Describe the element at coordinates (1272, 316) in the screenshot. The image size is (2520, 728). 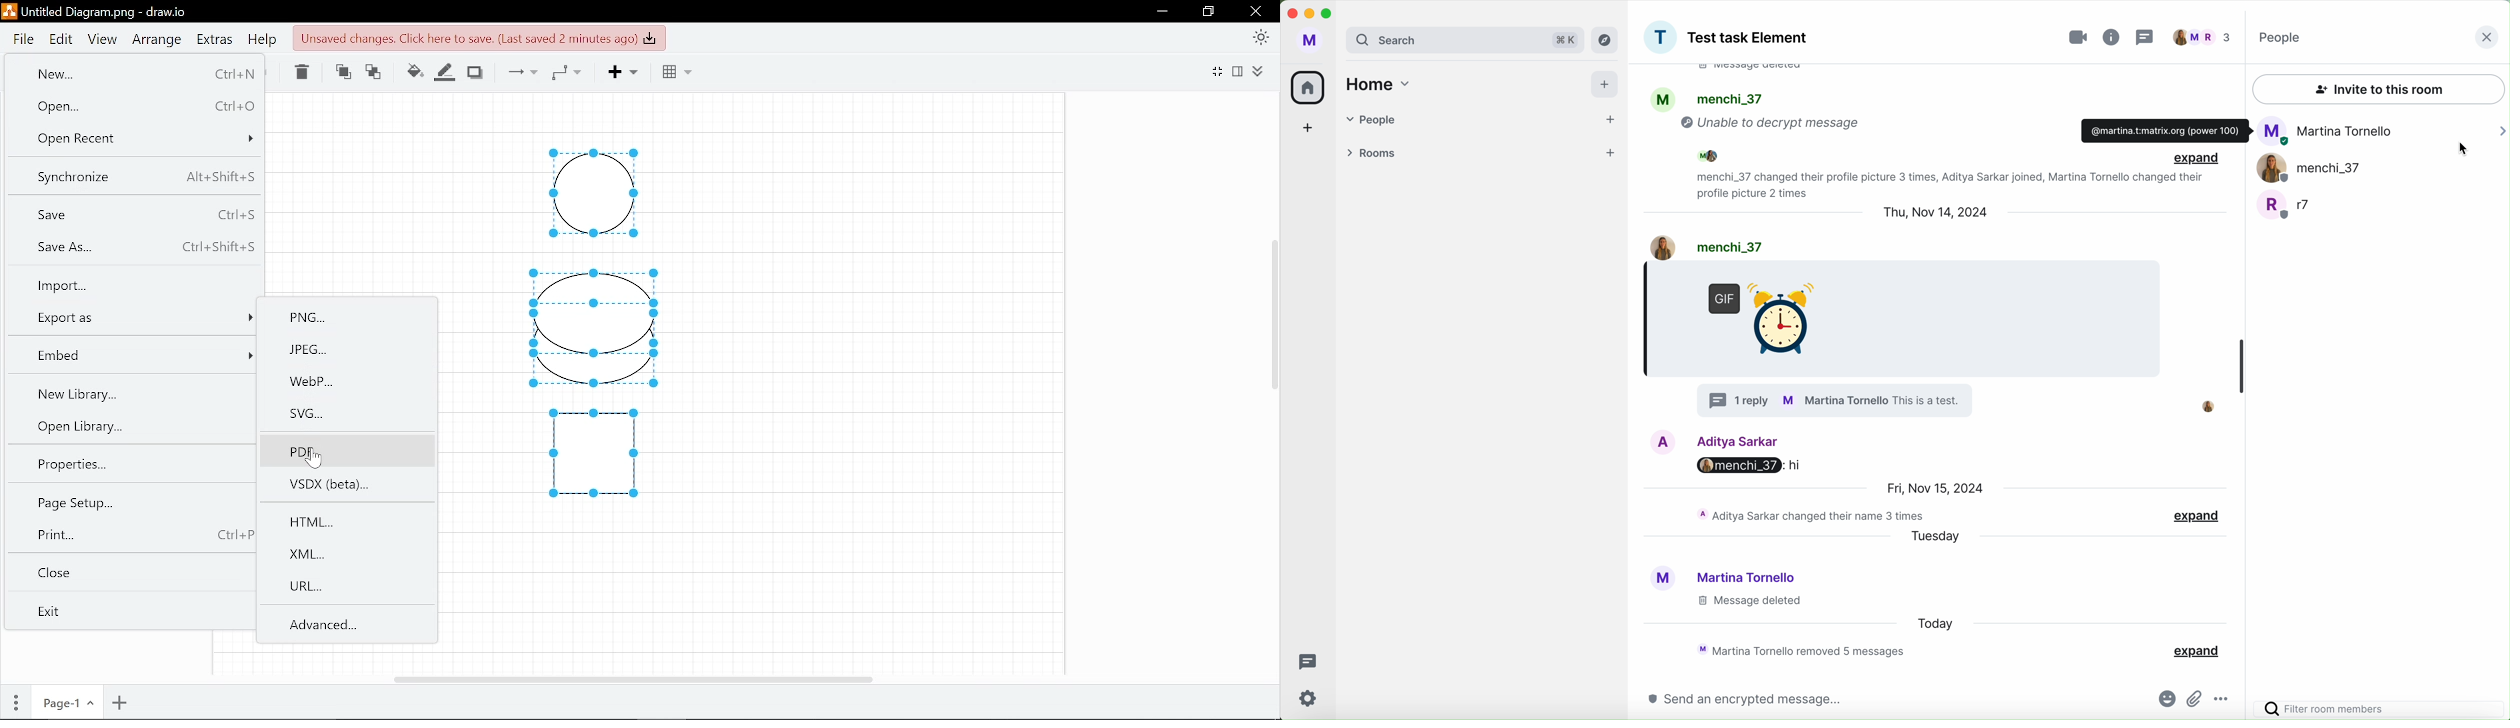
I see `Vertical cursor` at that location.